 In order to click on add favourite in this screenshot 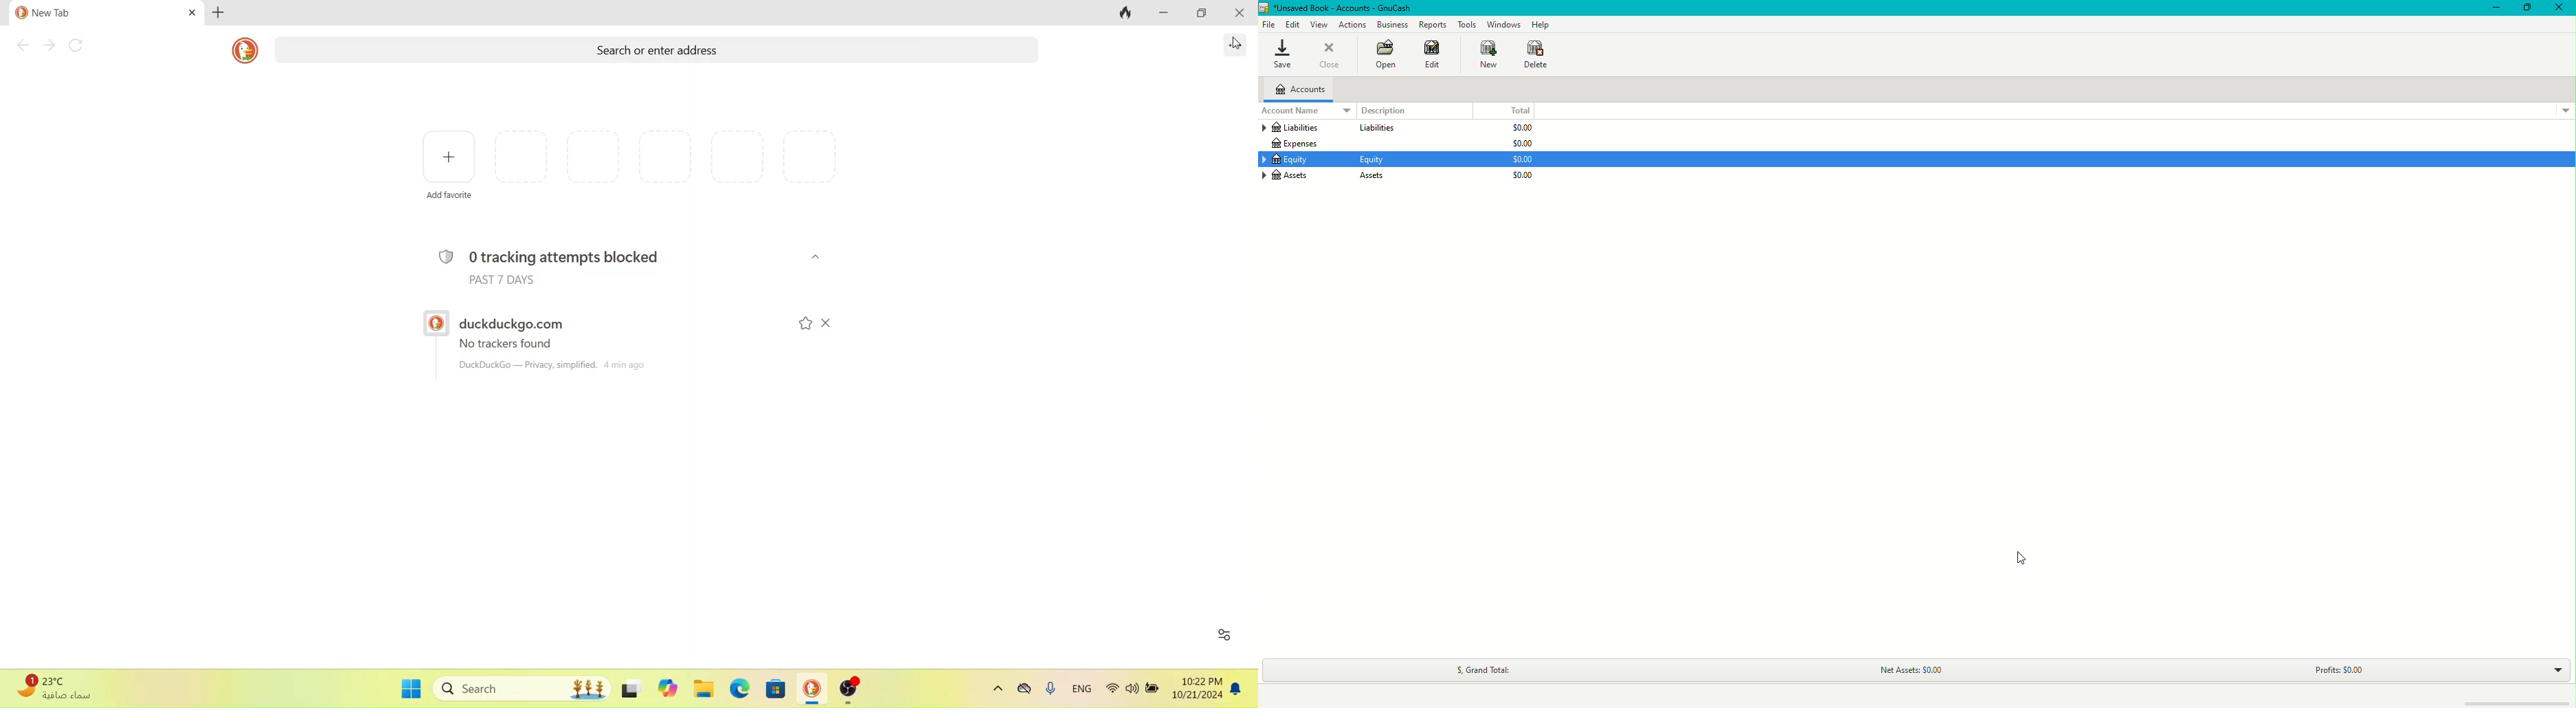, I will do `click(452, 167)`.